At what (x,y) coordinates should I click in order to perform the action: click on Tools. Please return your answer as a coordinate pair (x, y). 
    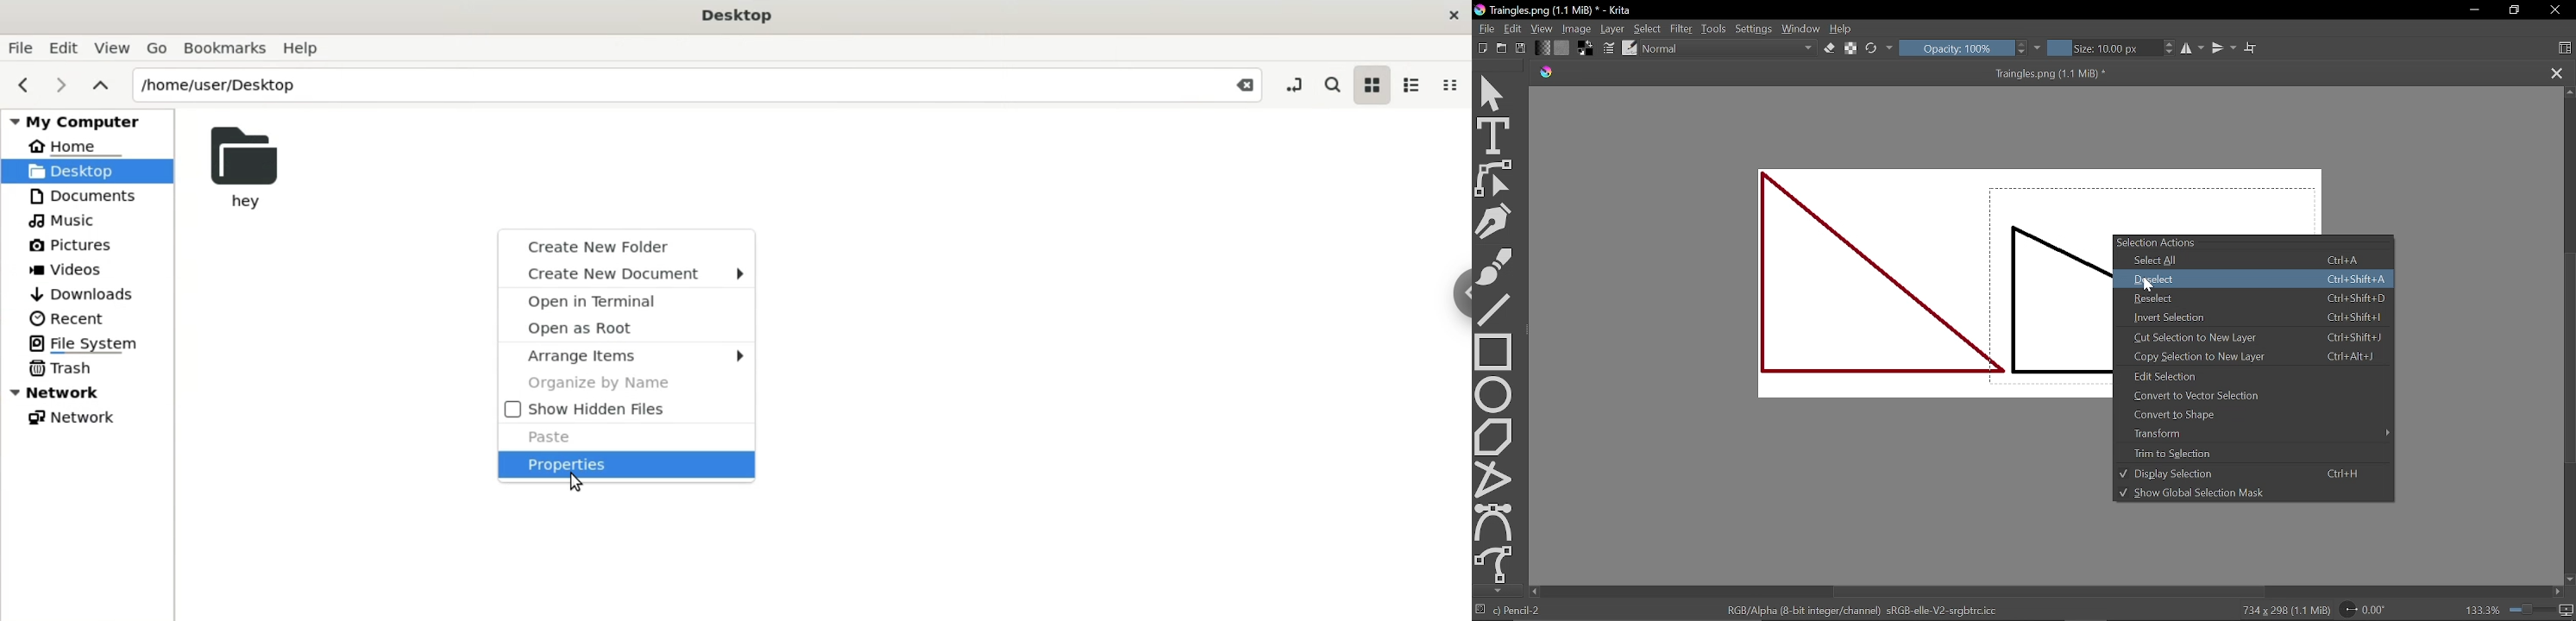
    Looking at the image, I should click on (1714, 29).